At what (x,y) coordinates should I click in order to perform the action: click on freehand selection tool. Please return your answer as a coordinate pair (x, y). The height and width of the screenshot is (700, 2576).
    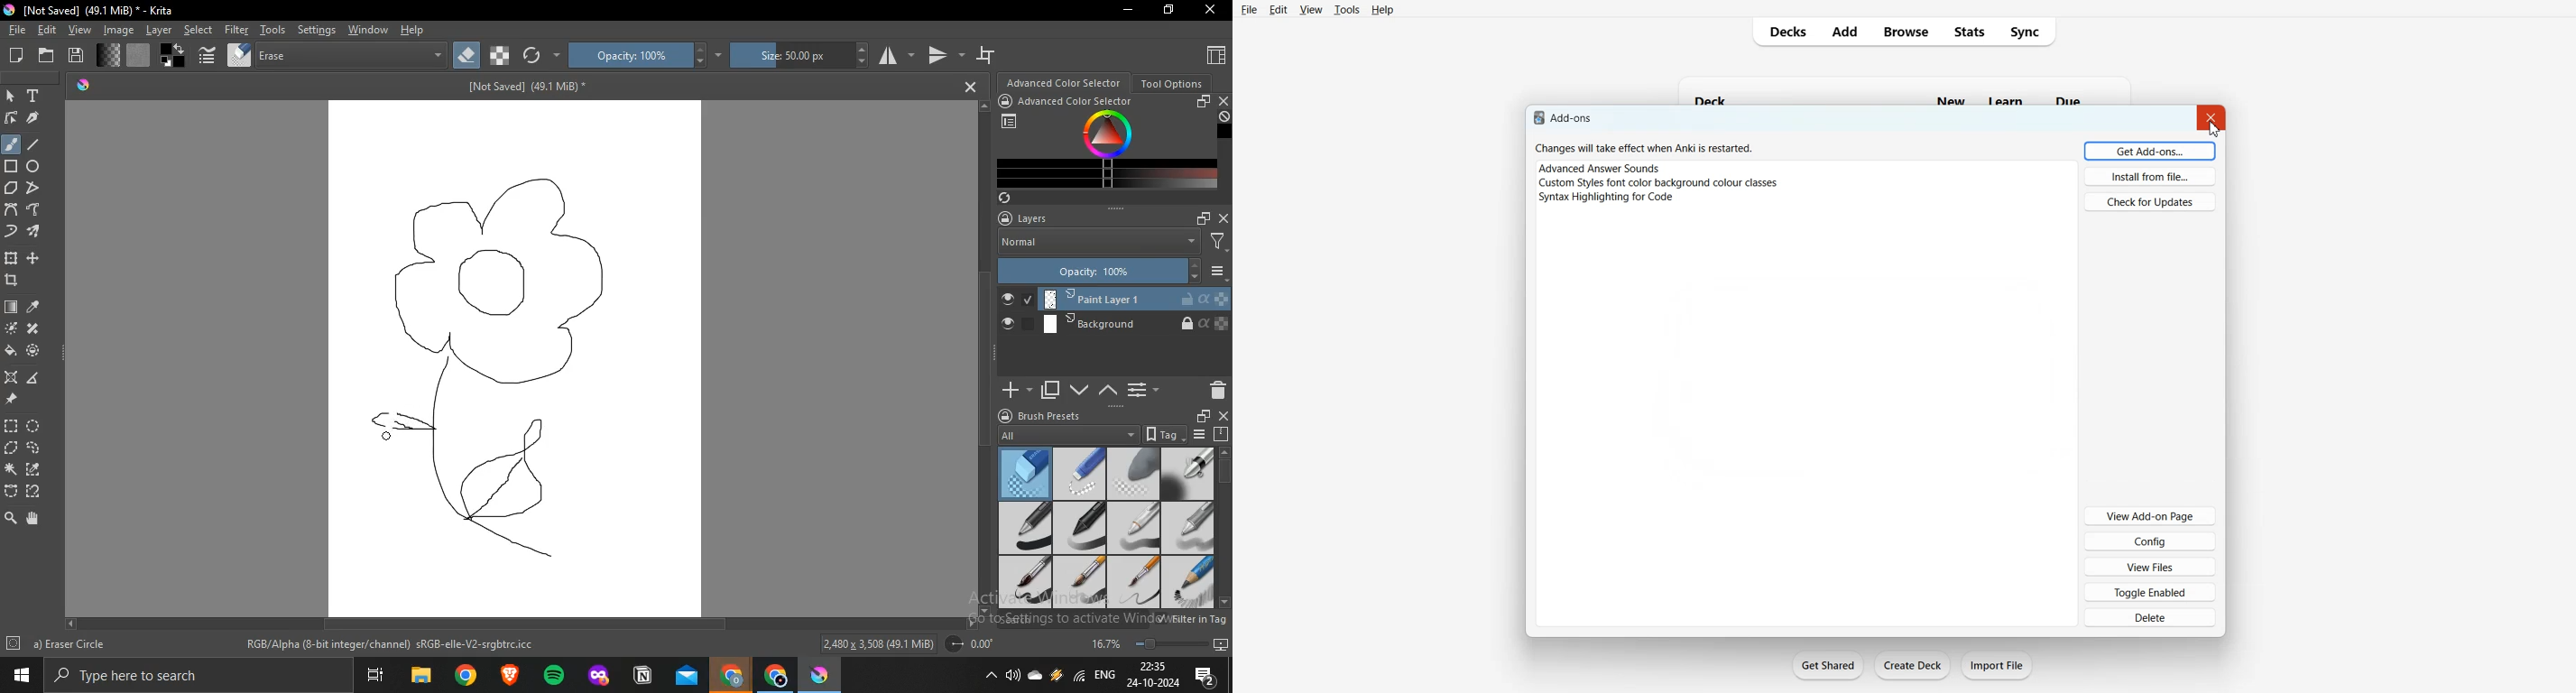
    Looking at the image, I should click on (33, 447).